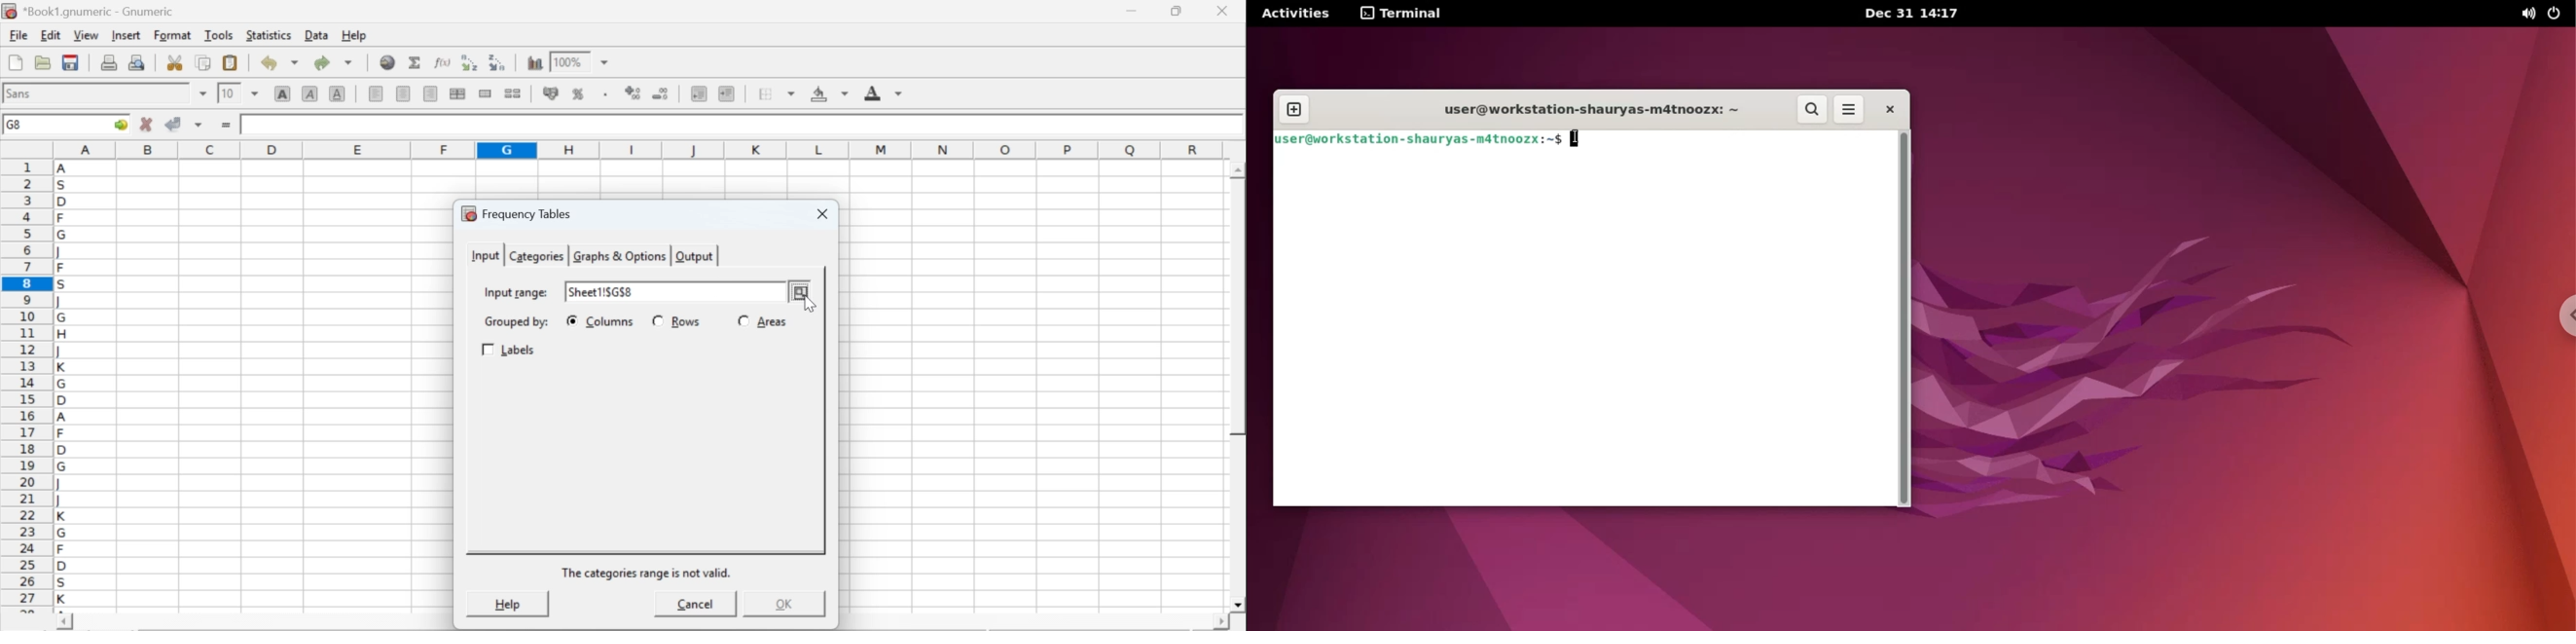 This screenshot has width=2576, height=644. I want to click on cancel, so click(696, 607).